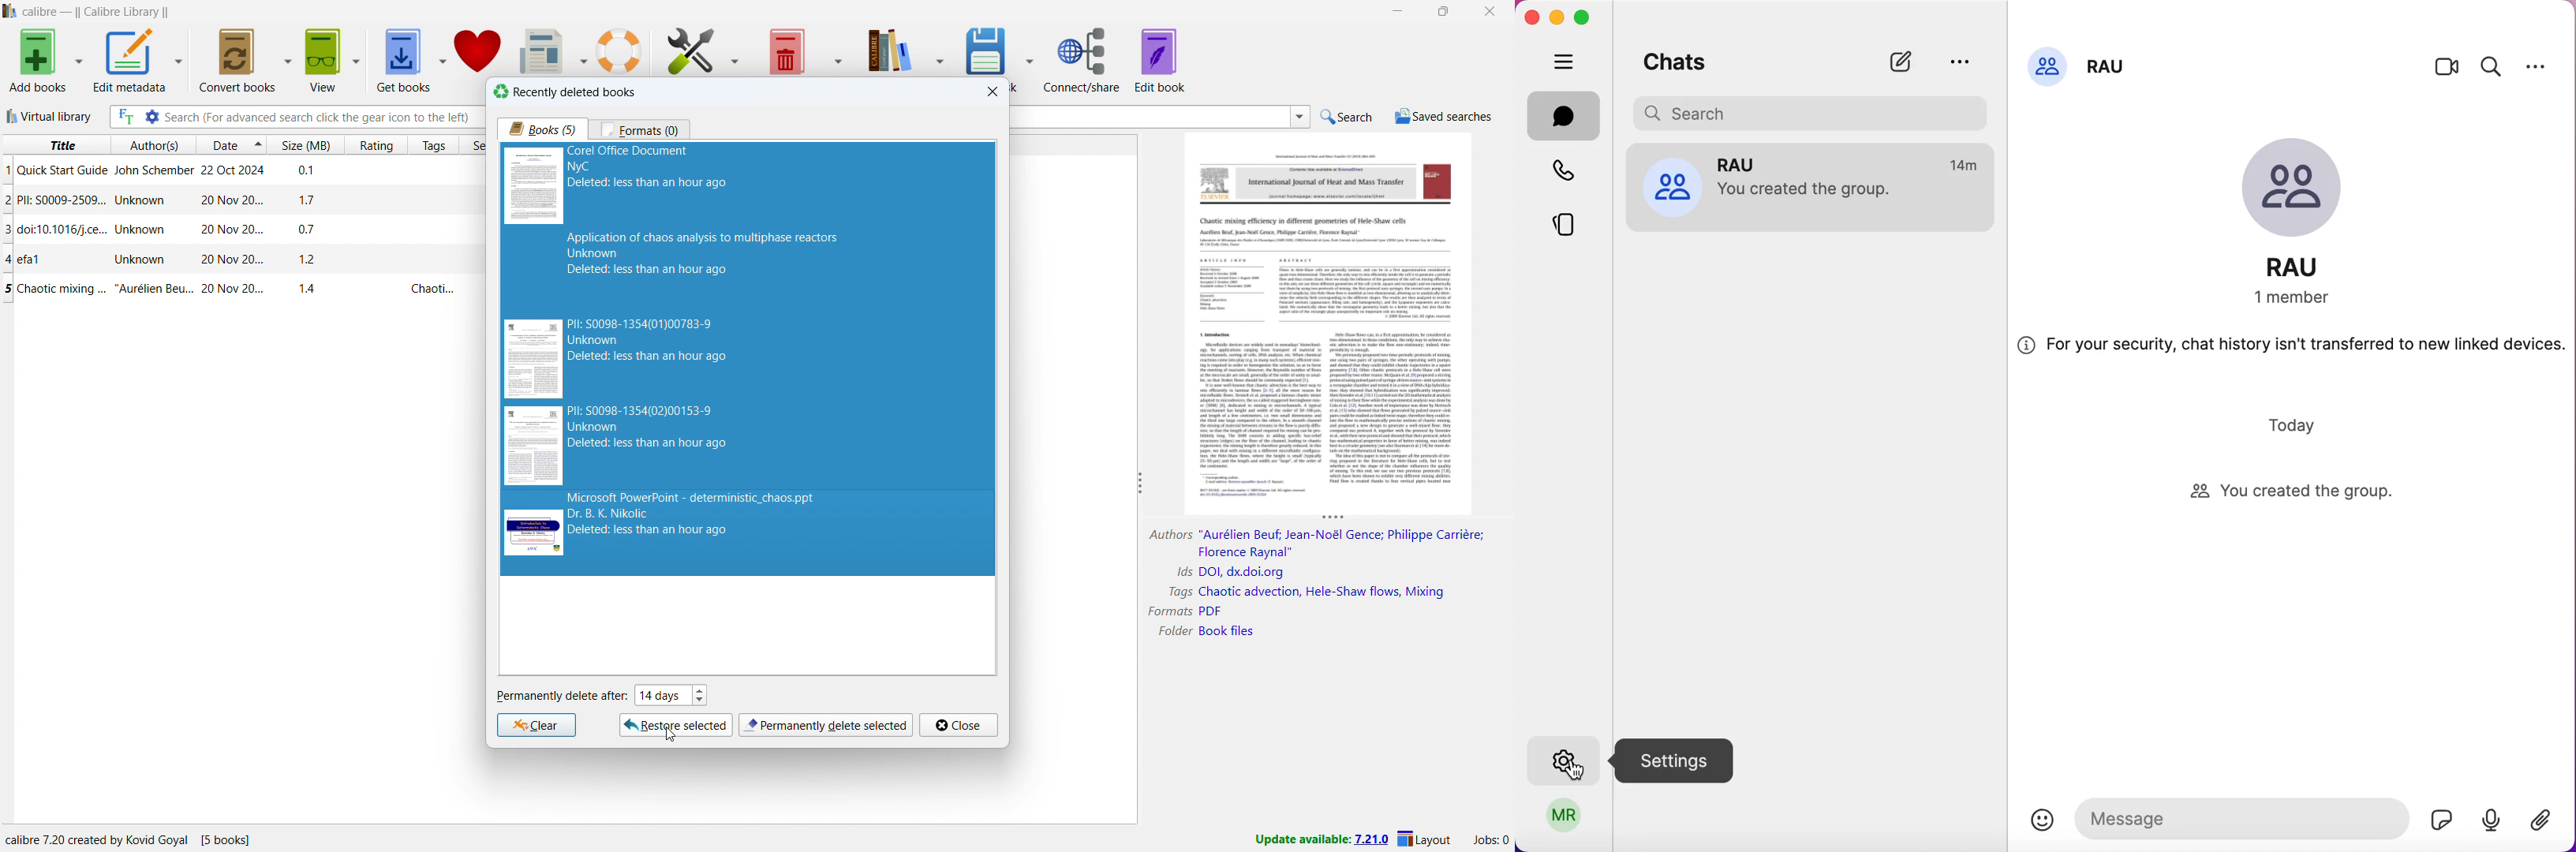 Image resolution: width=2576 pixels, height=868 pixels. What do you see at coordinates (1561, 758) in the screenshot?
I see `settings` at bounding box center [1561, 758].